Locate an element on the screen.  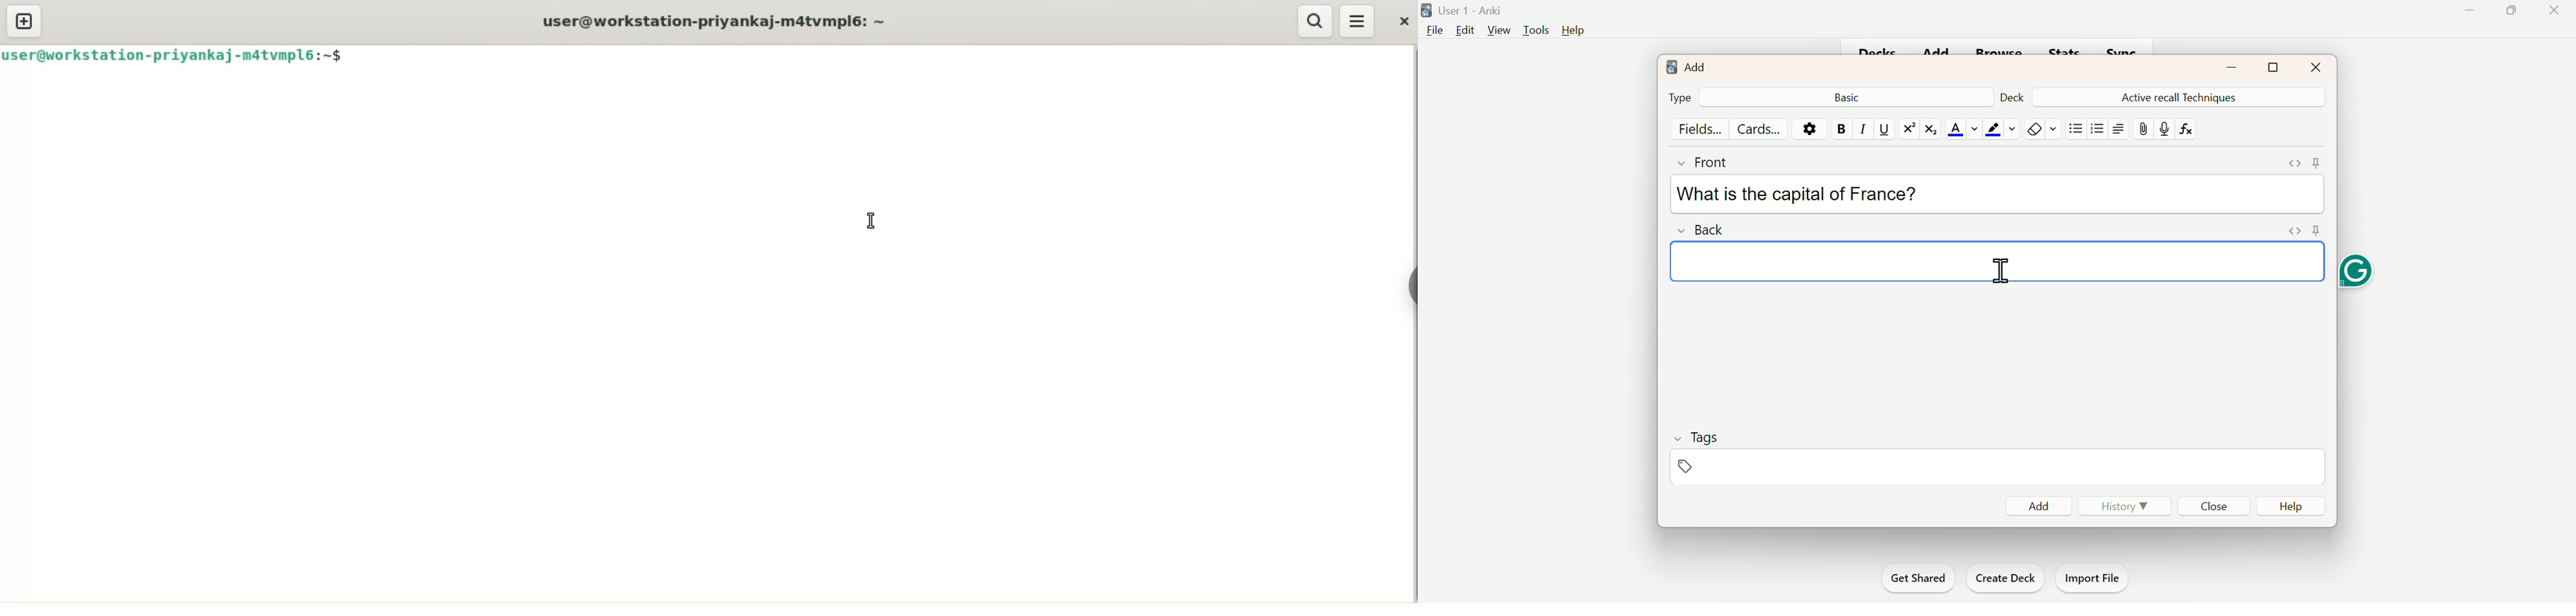
fx is located at coordinates (2194, 133).